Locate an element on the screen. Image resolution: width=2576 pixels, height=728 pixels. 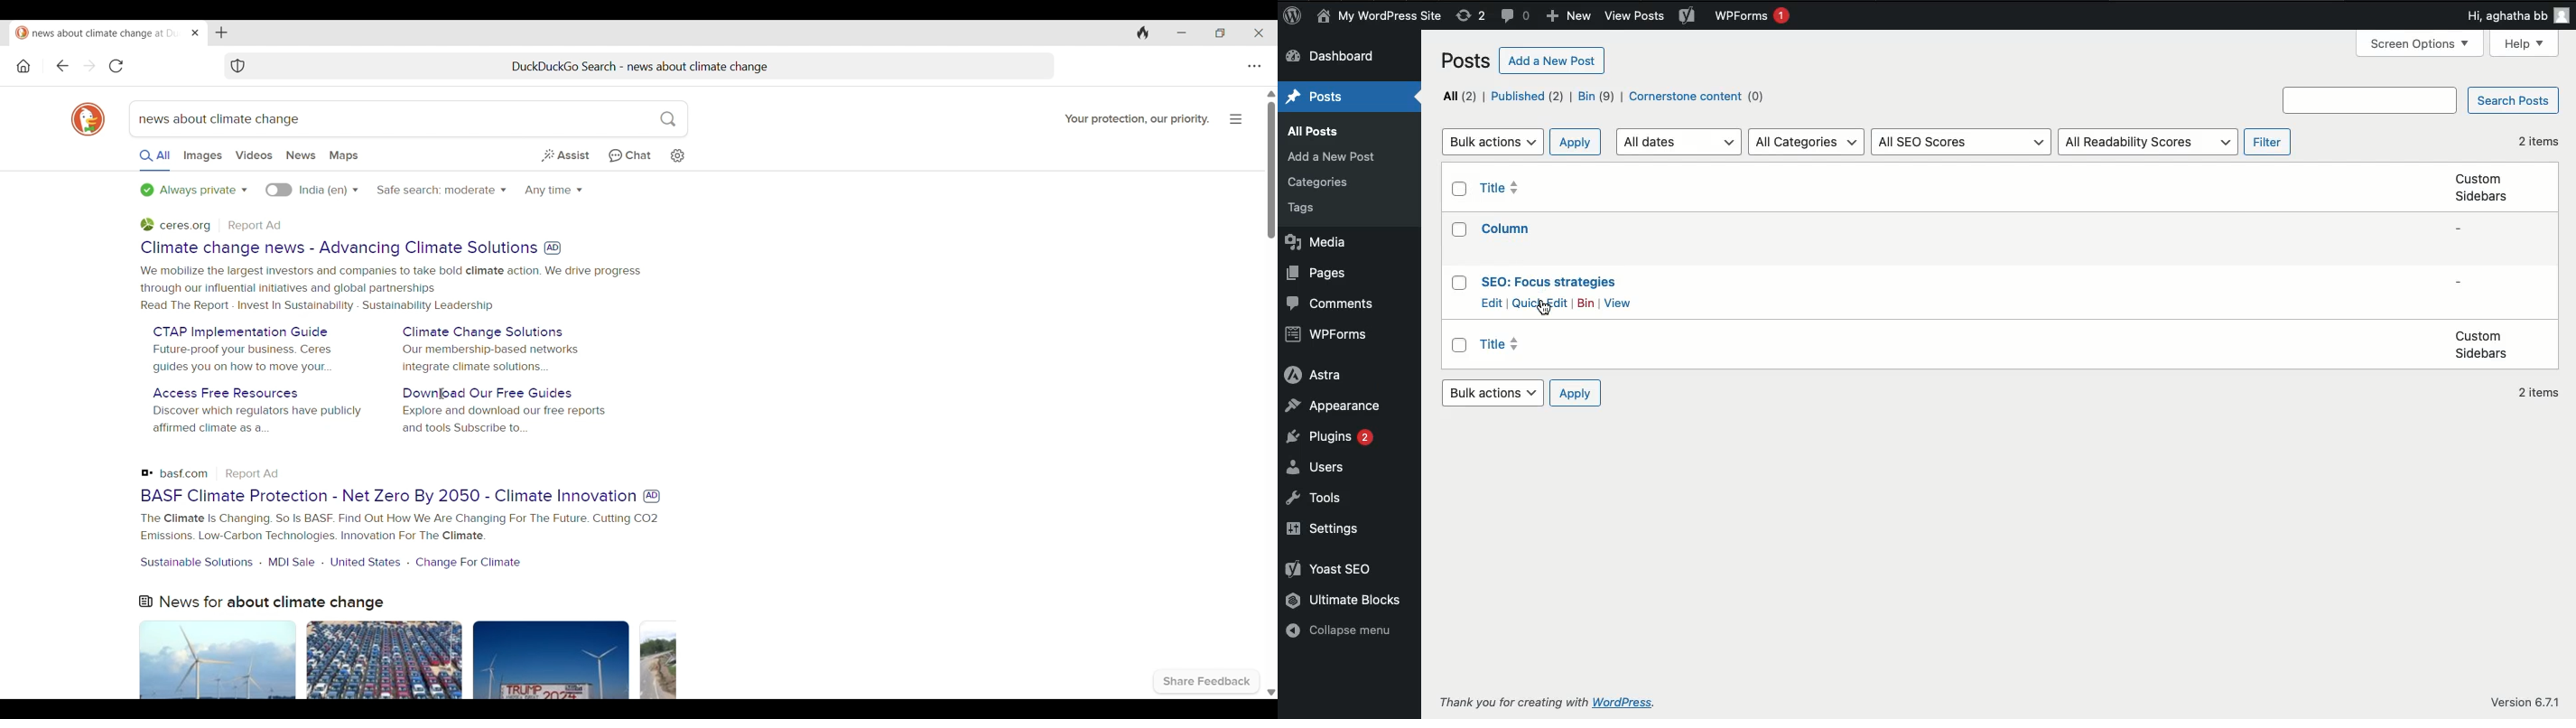
Report ad is located at coordinates (256, 225).